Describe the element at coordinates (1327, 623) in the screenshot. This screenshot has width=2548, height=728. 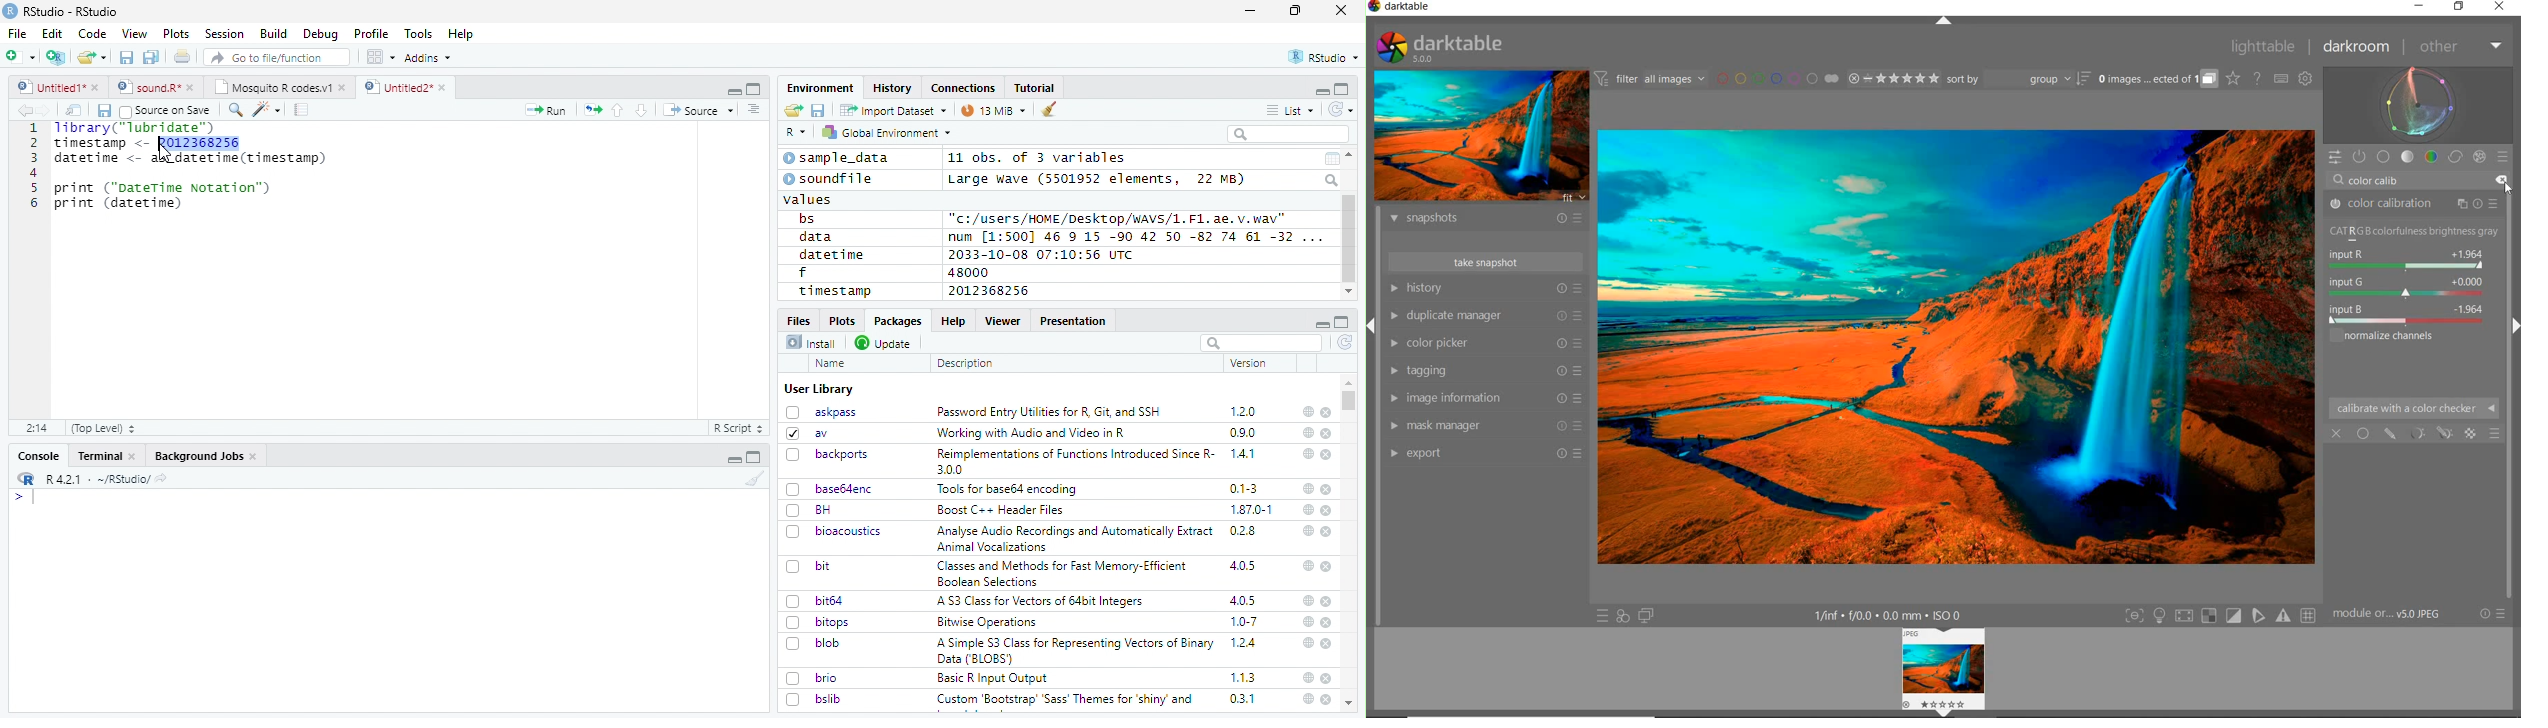
I see `close` at that location.